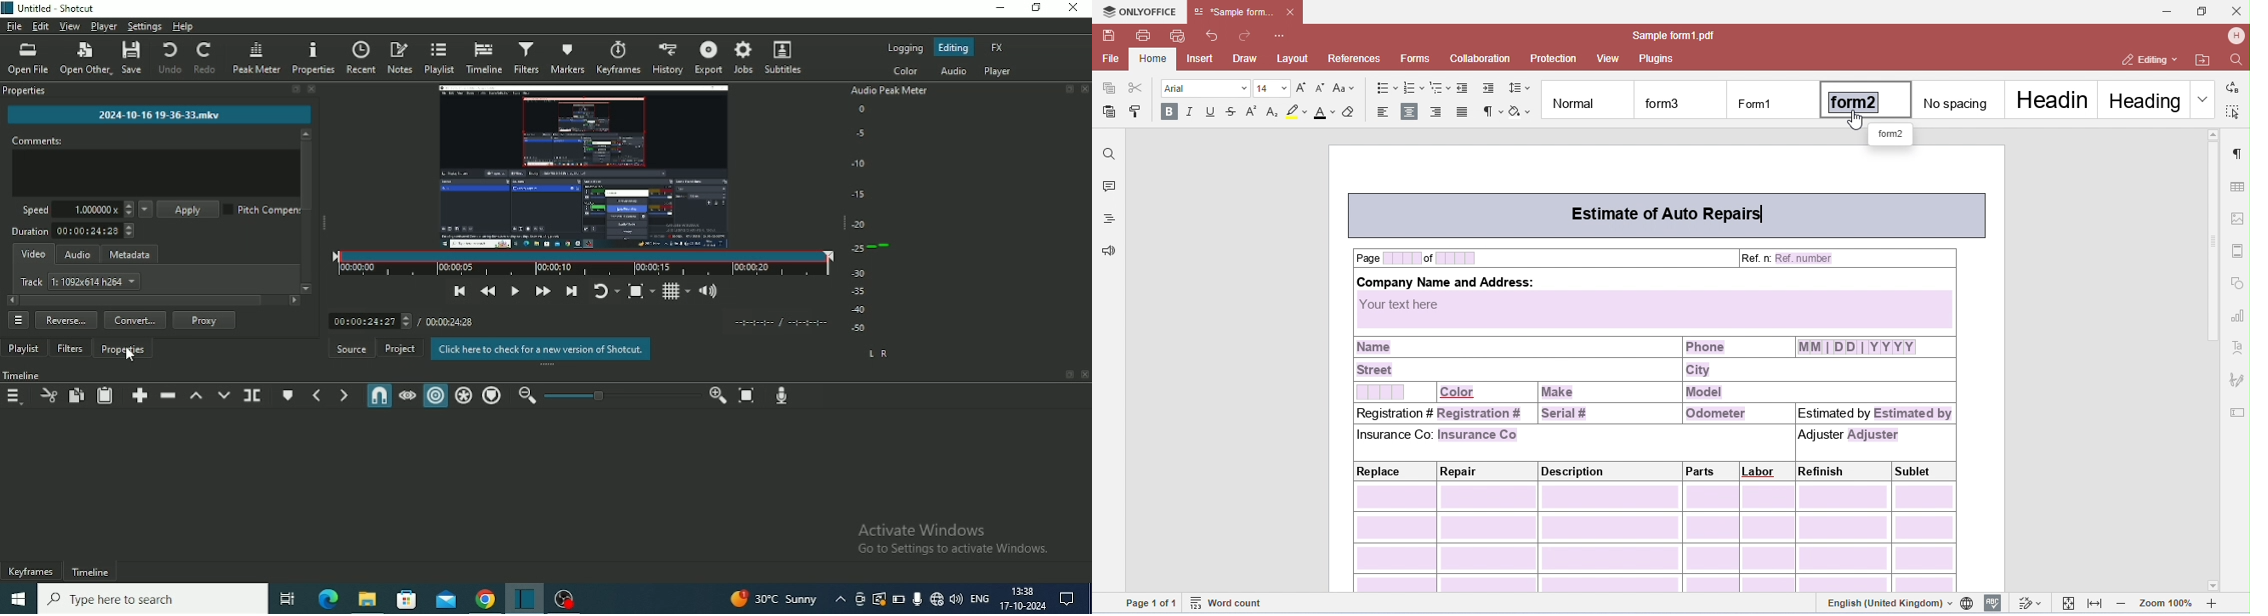  What do you see at coordinates (1440, 88) in the screenshot?
I see `multilevel list` at bounding box center [1440, 88].